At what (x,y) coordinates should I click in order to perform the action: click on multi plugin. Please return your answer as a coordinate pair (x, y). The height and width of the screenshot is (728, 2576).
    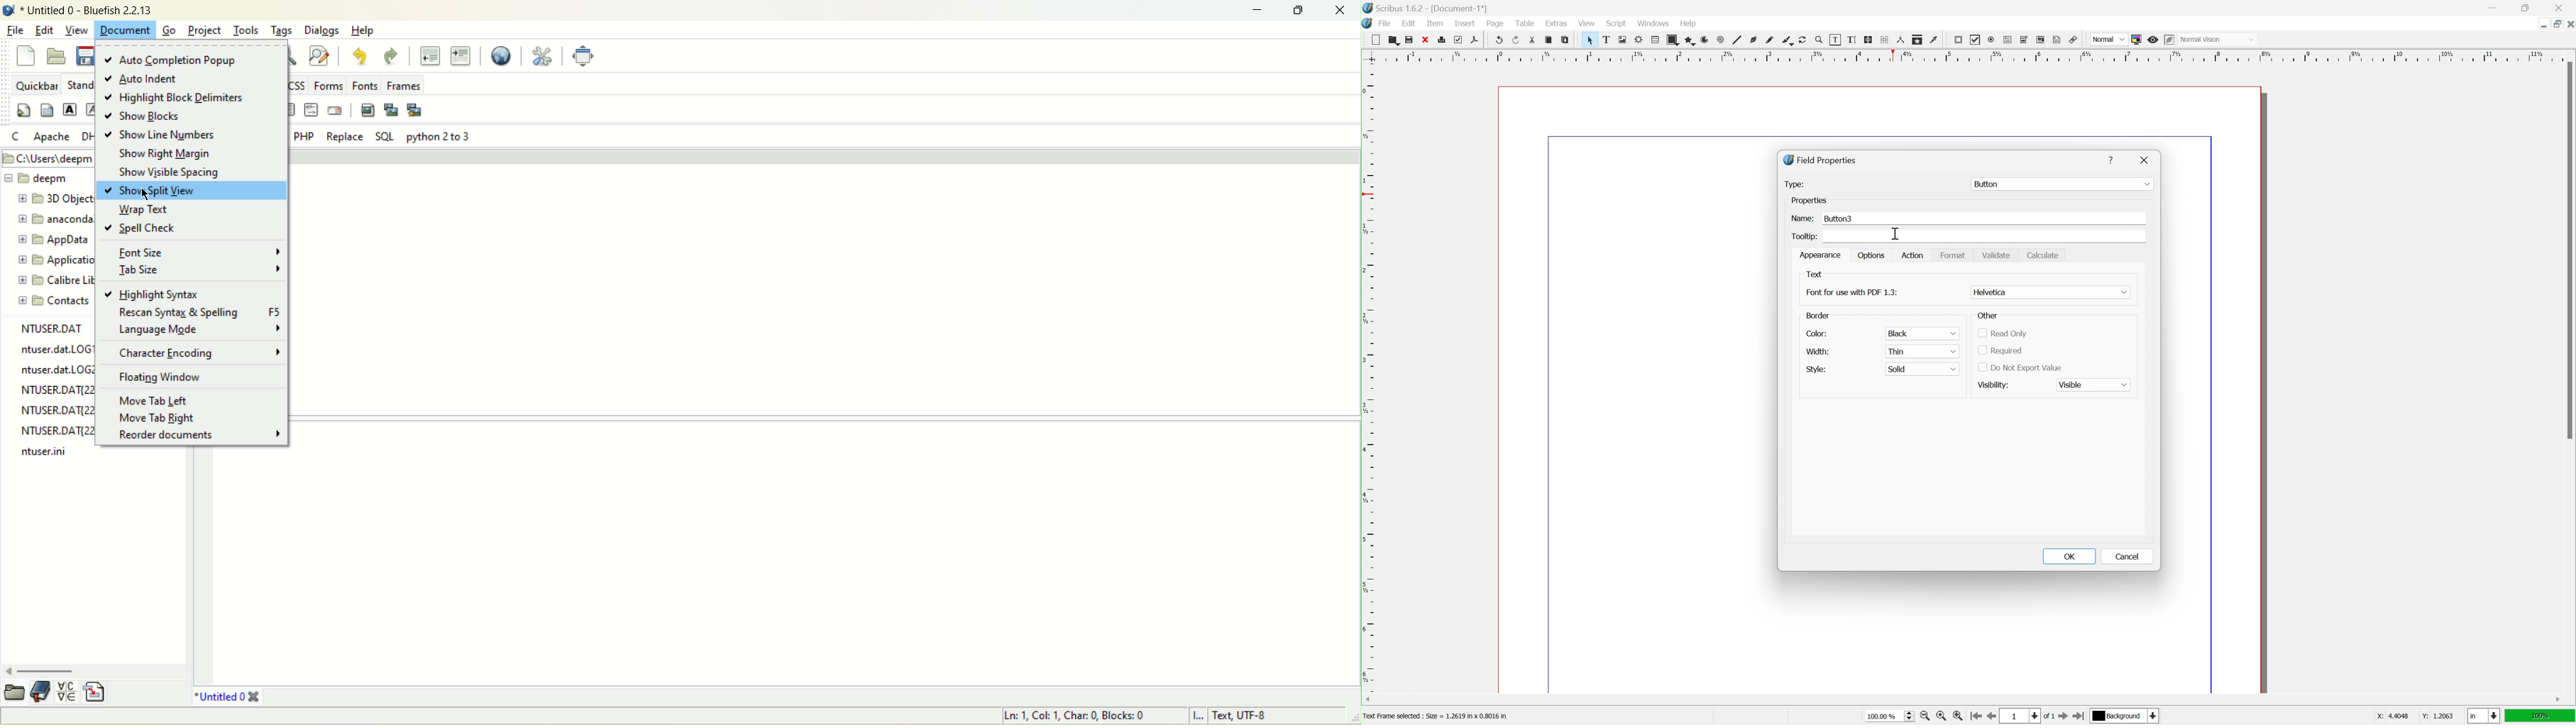
    Looking at the image, I should click on (415, 111).